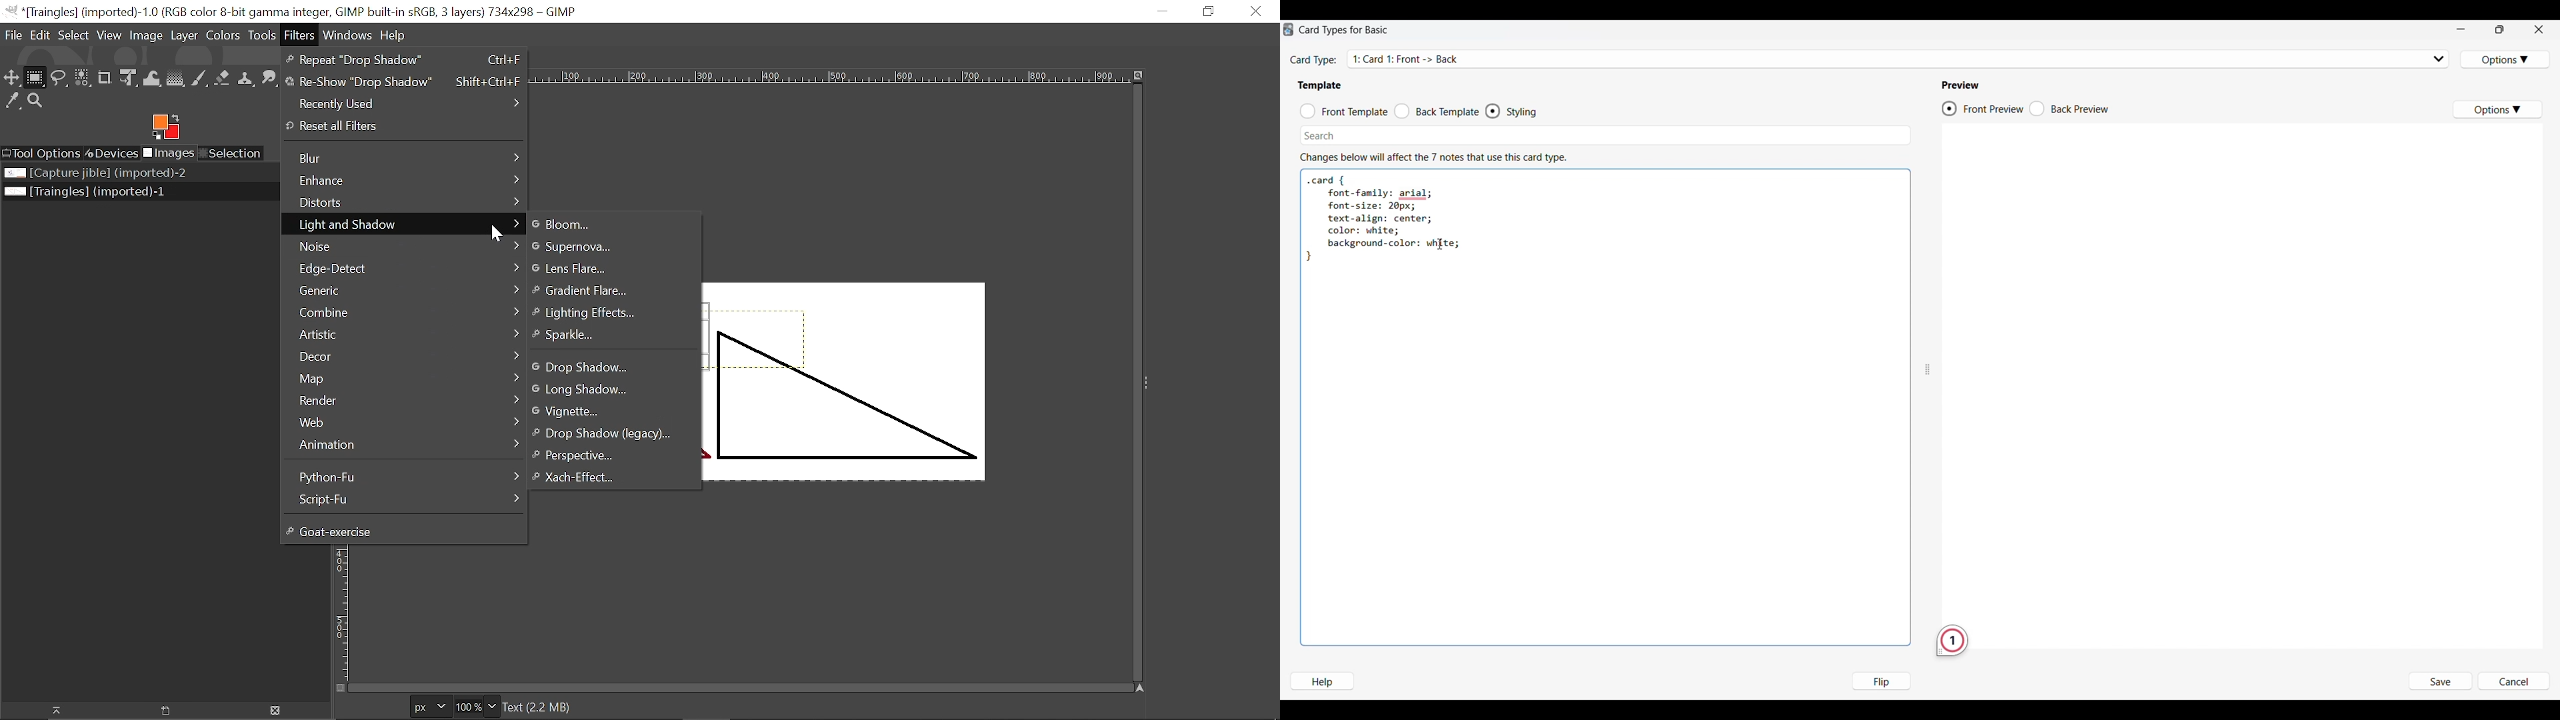  What do you see at coordinates (2539, 29) in the screenshot?
I see `Close interface` at bounding box center [2539, 29].